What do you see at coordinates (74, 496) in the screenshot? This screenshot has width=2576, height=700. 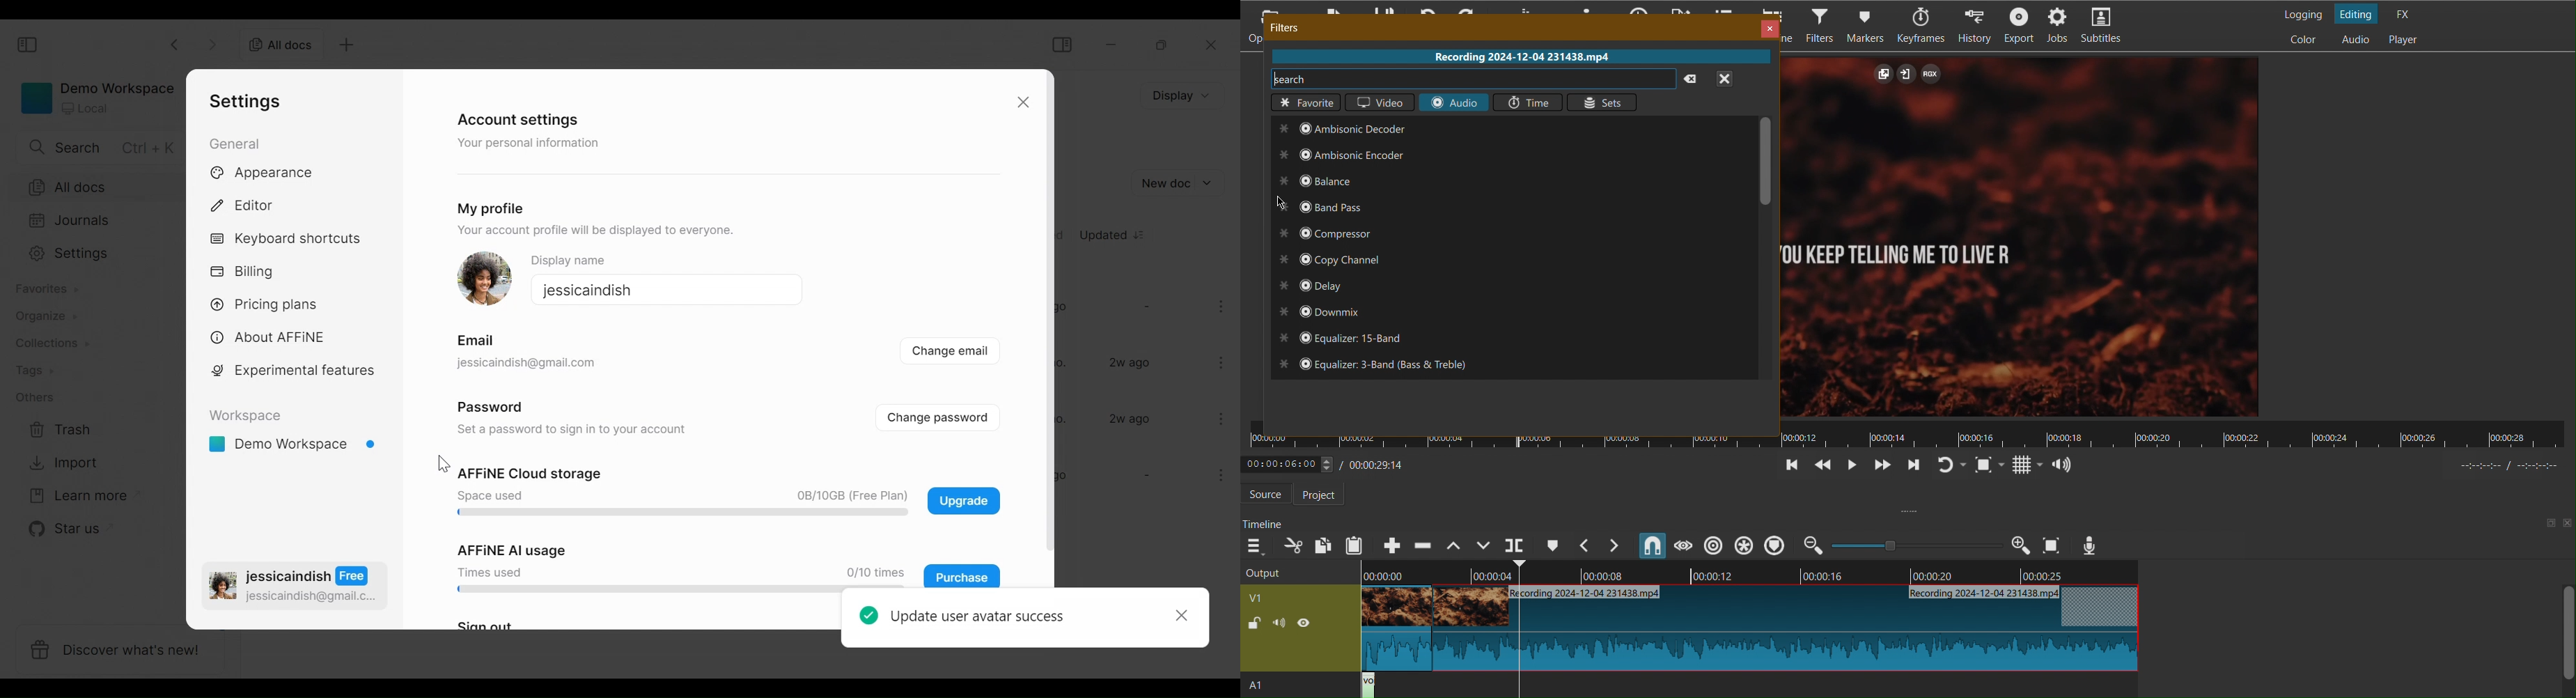 I see `Learn more` at bounding box center [74, 496].